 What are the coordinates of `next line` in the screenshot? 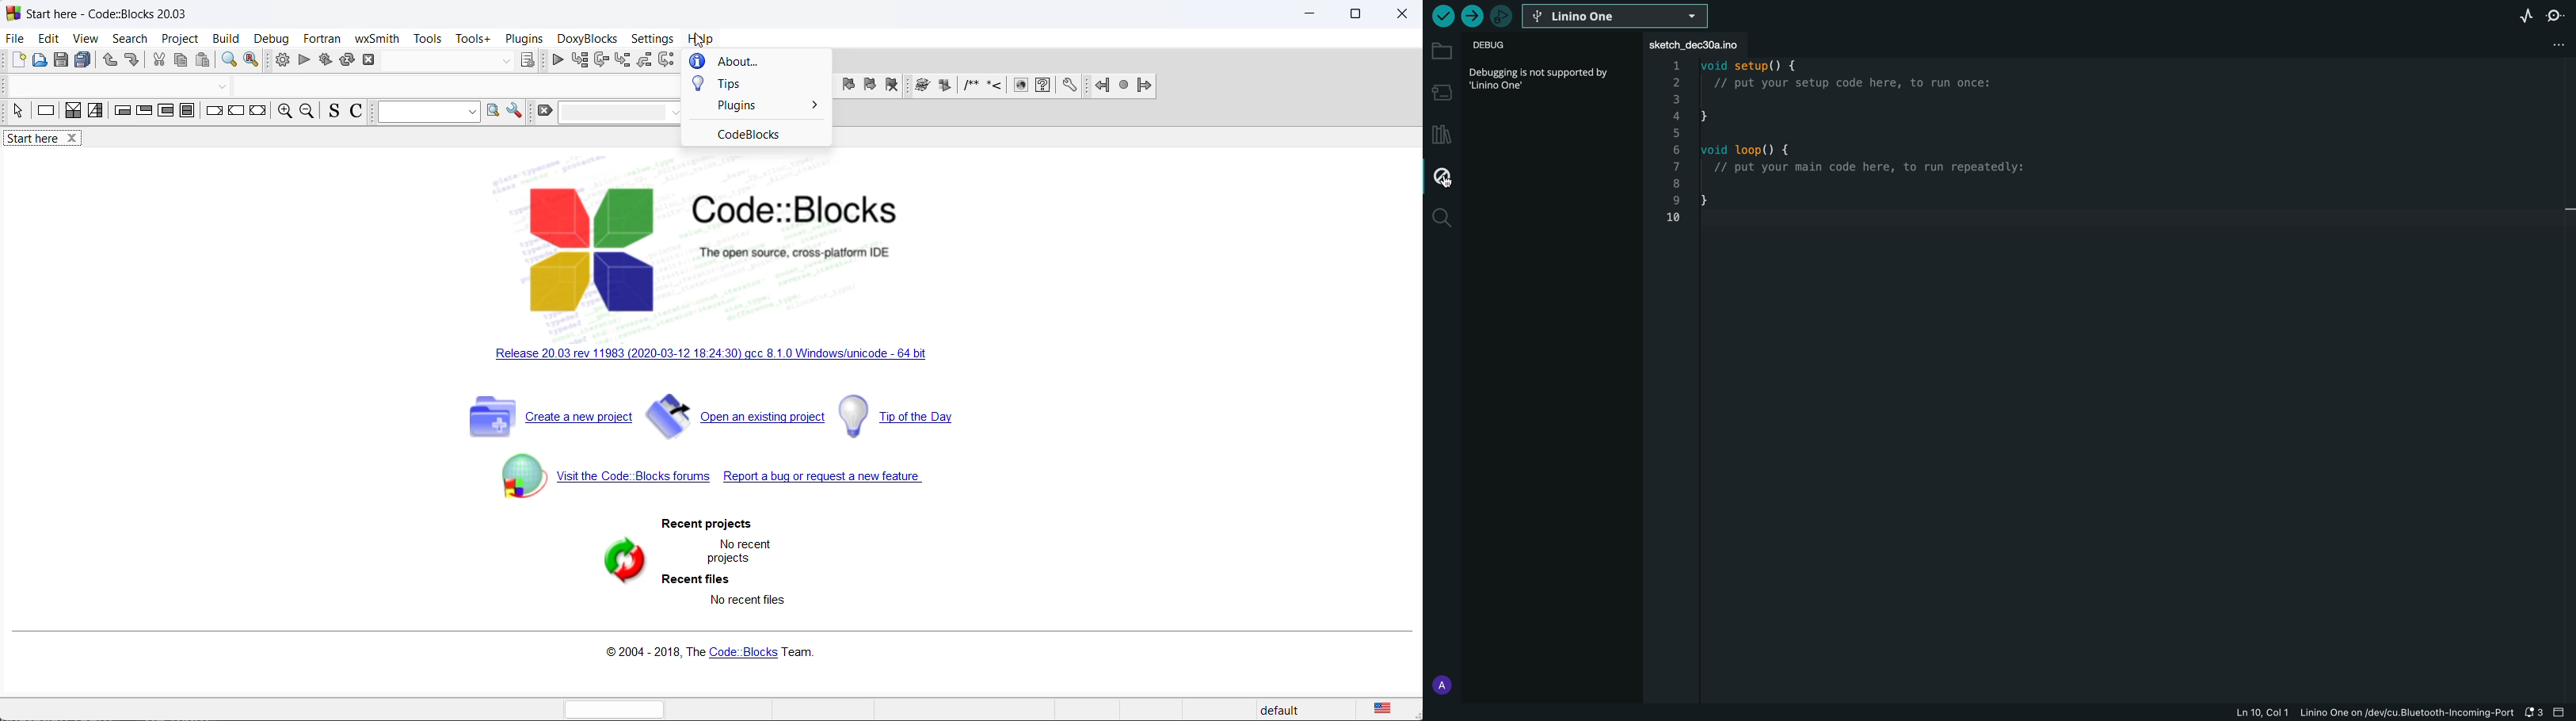 It's located at (604, 60).